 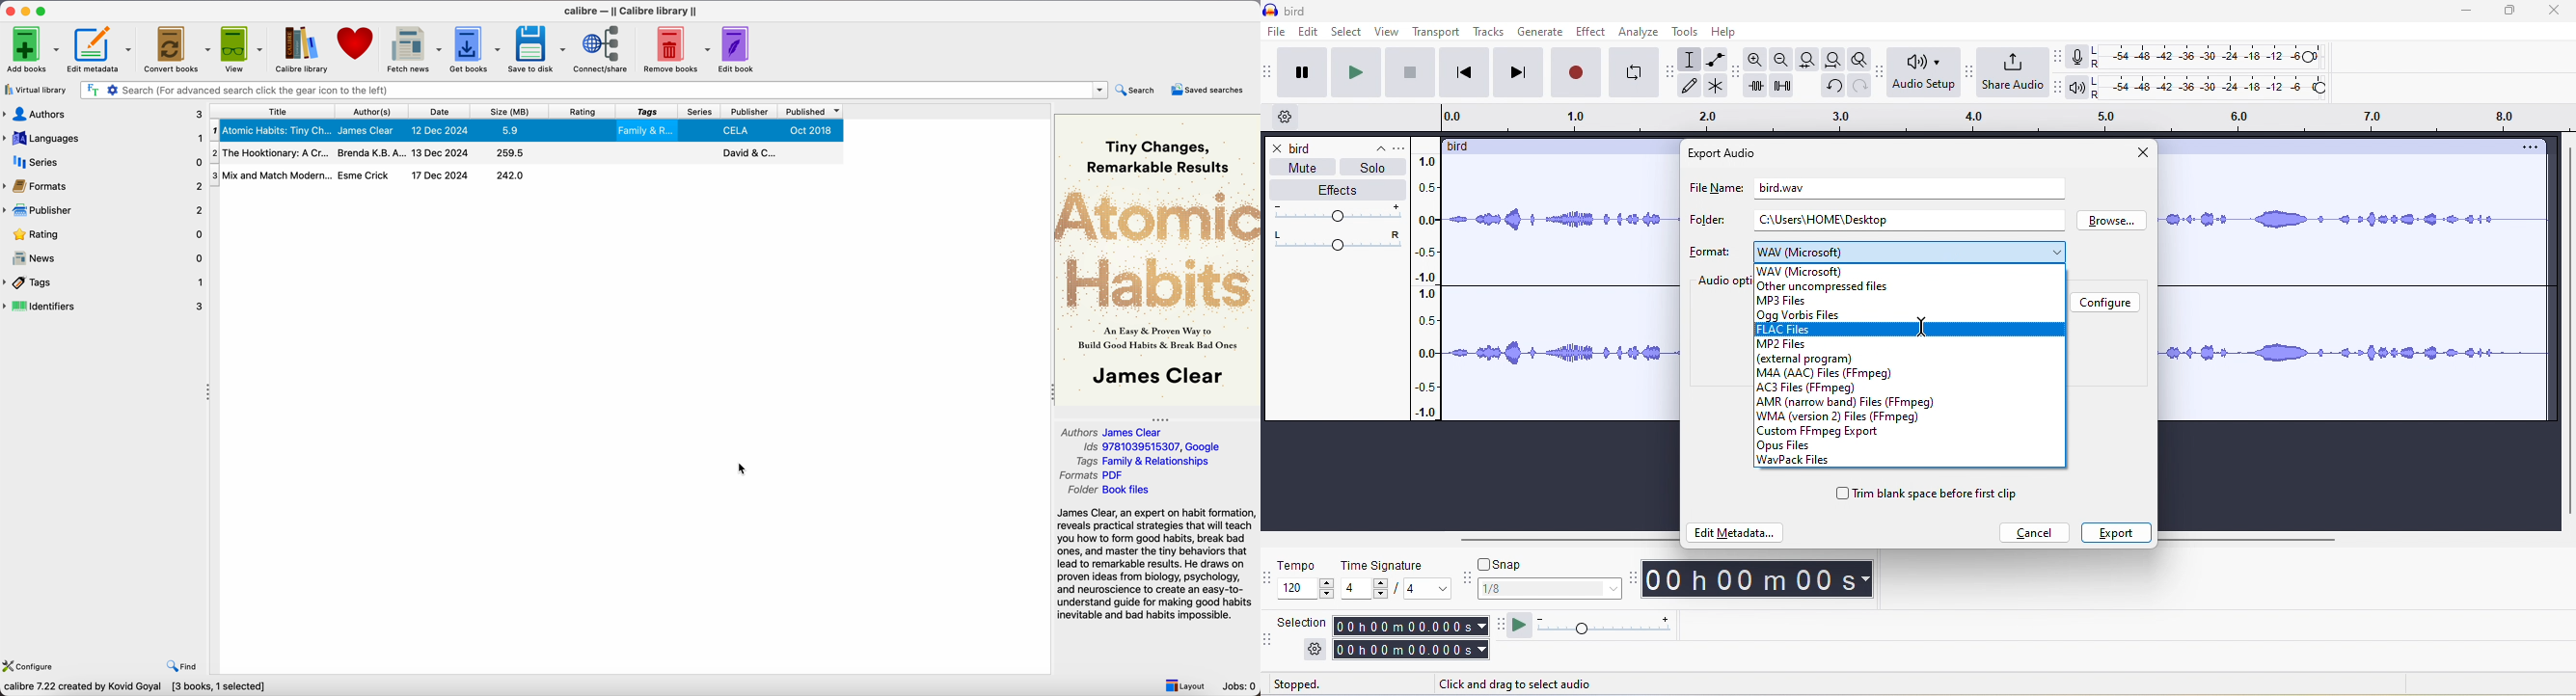 What do you see at coordinates (1519, 72) in the screenshot?
I see `skip to end` at bounding box center [1519, 72].